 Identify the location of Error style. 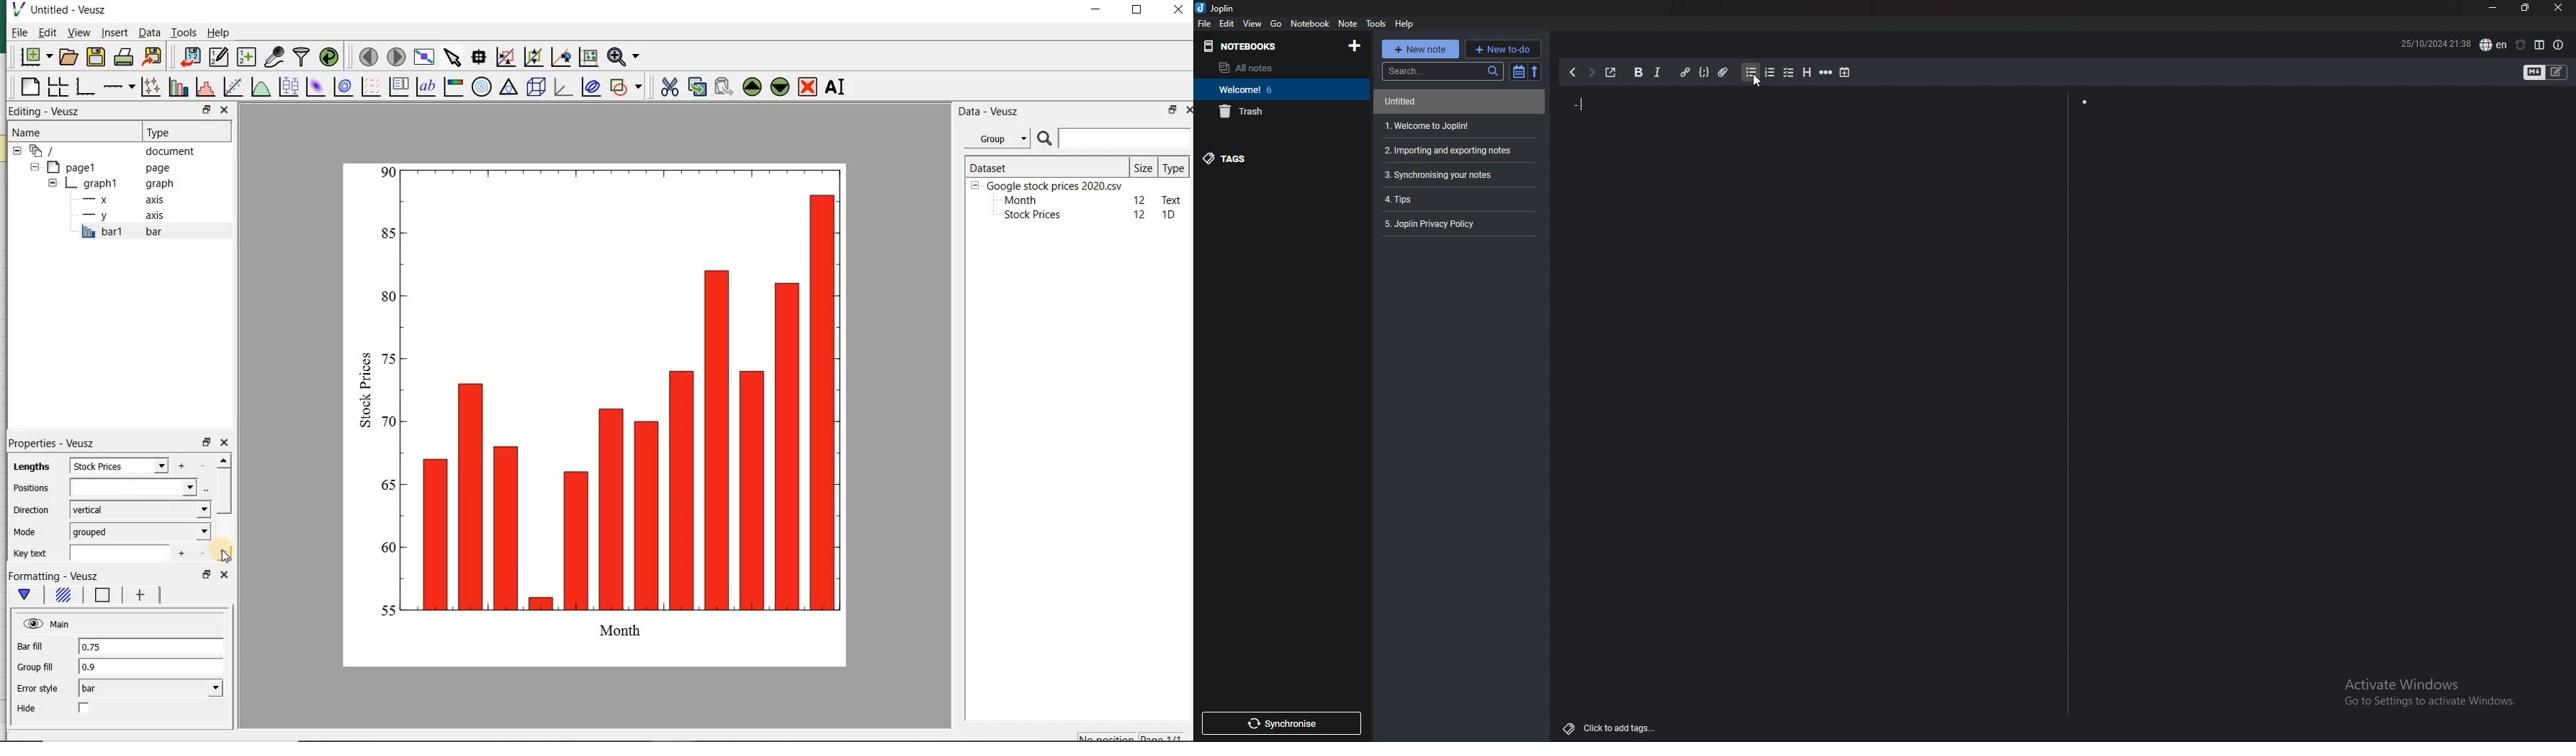
(37, 688).